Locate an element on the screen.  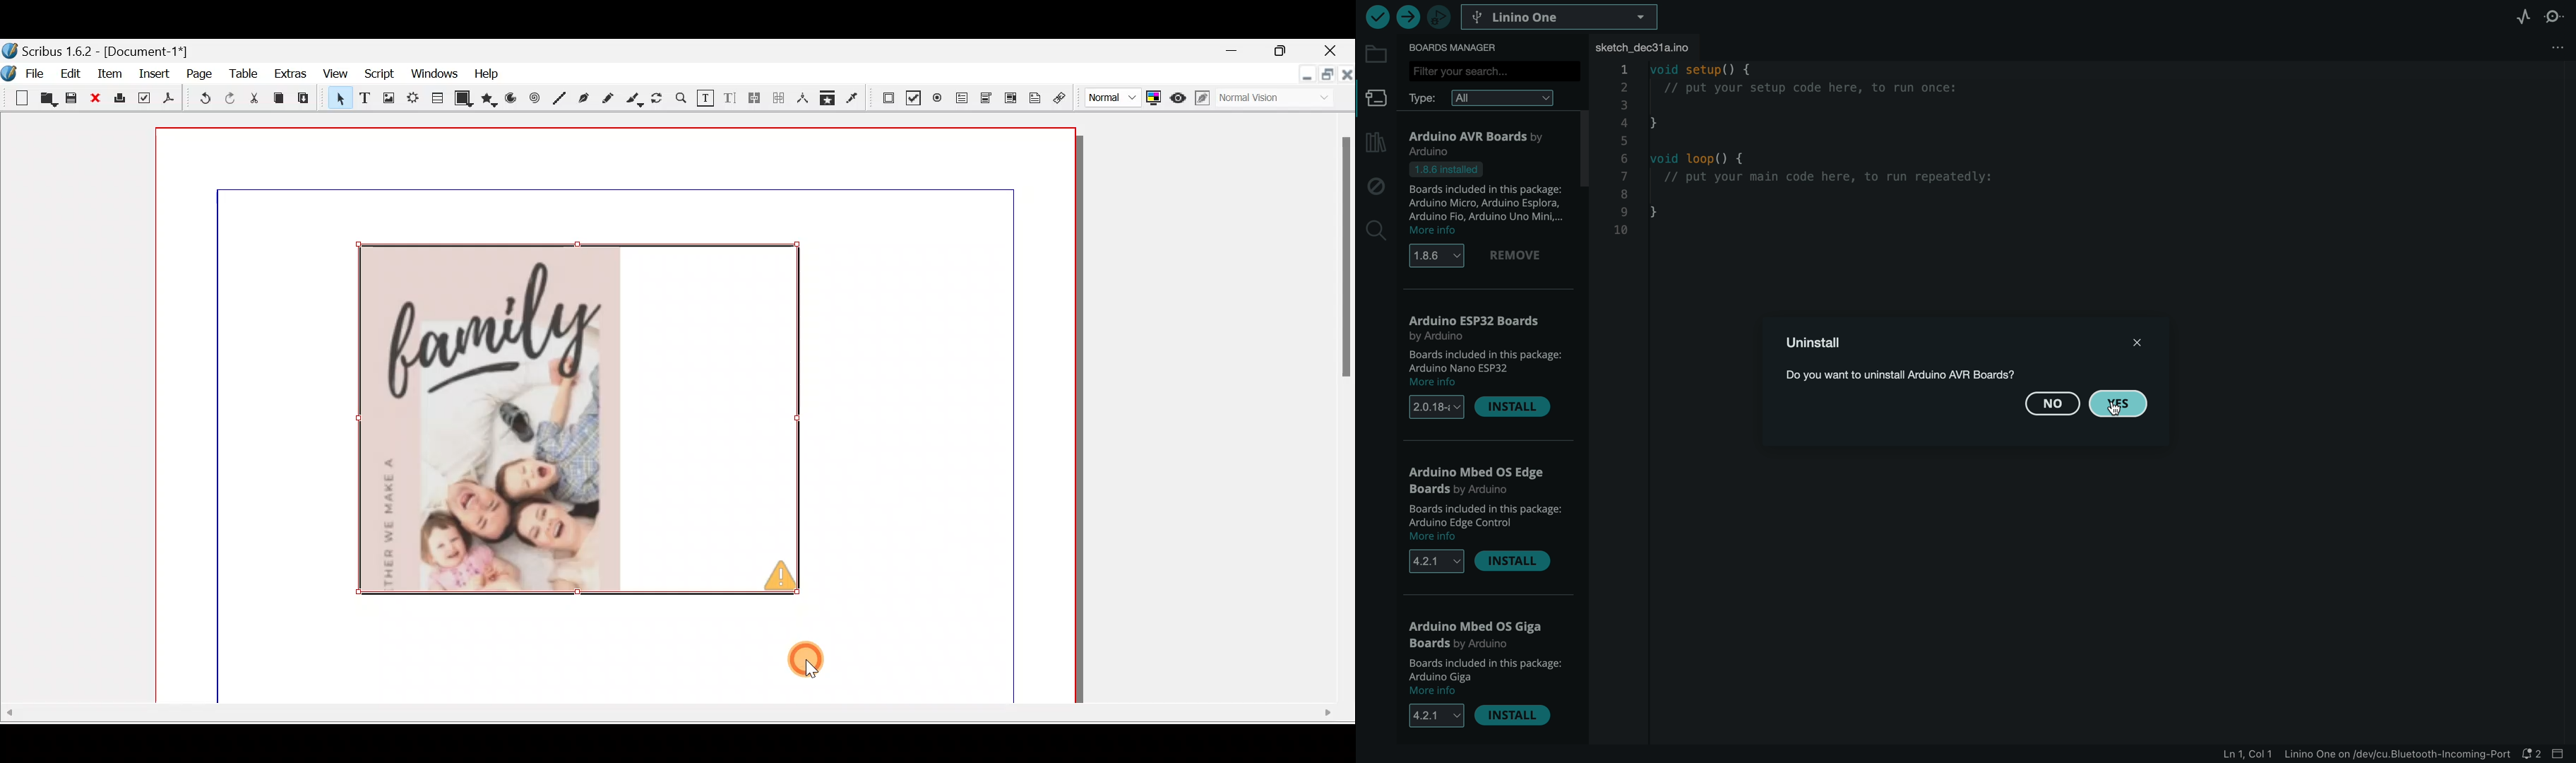
close bar is located at coordinates (2562, 754).